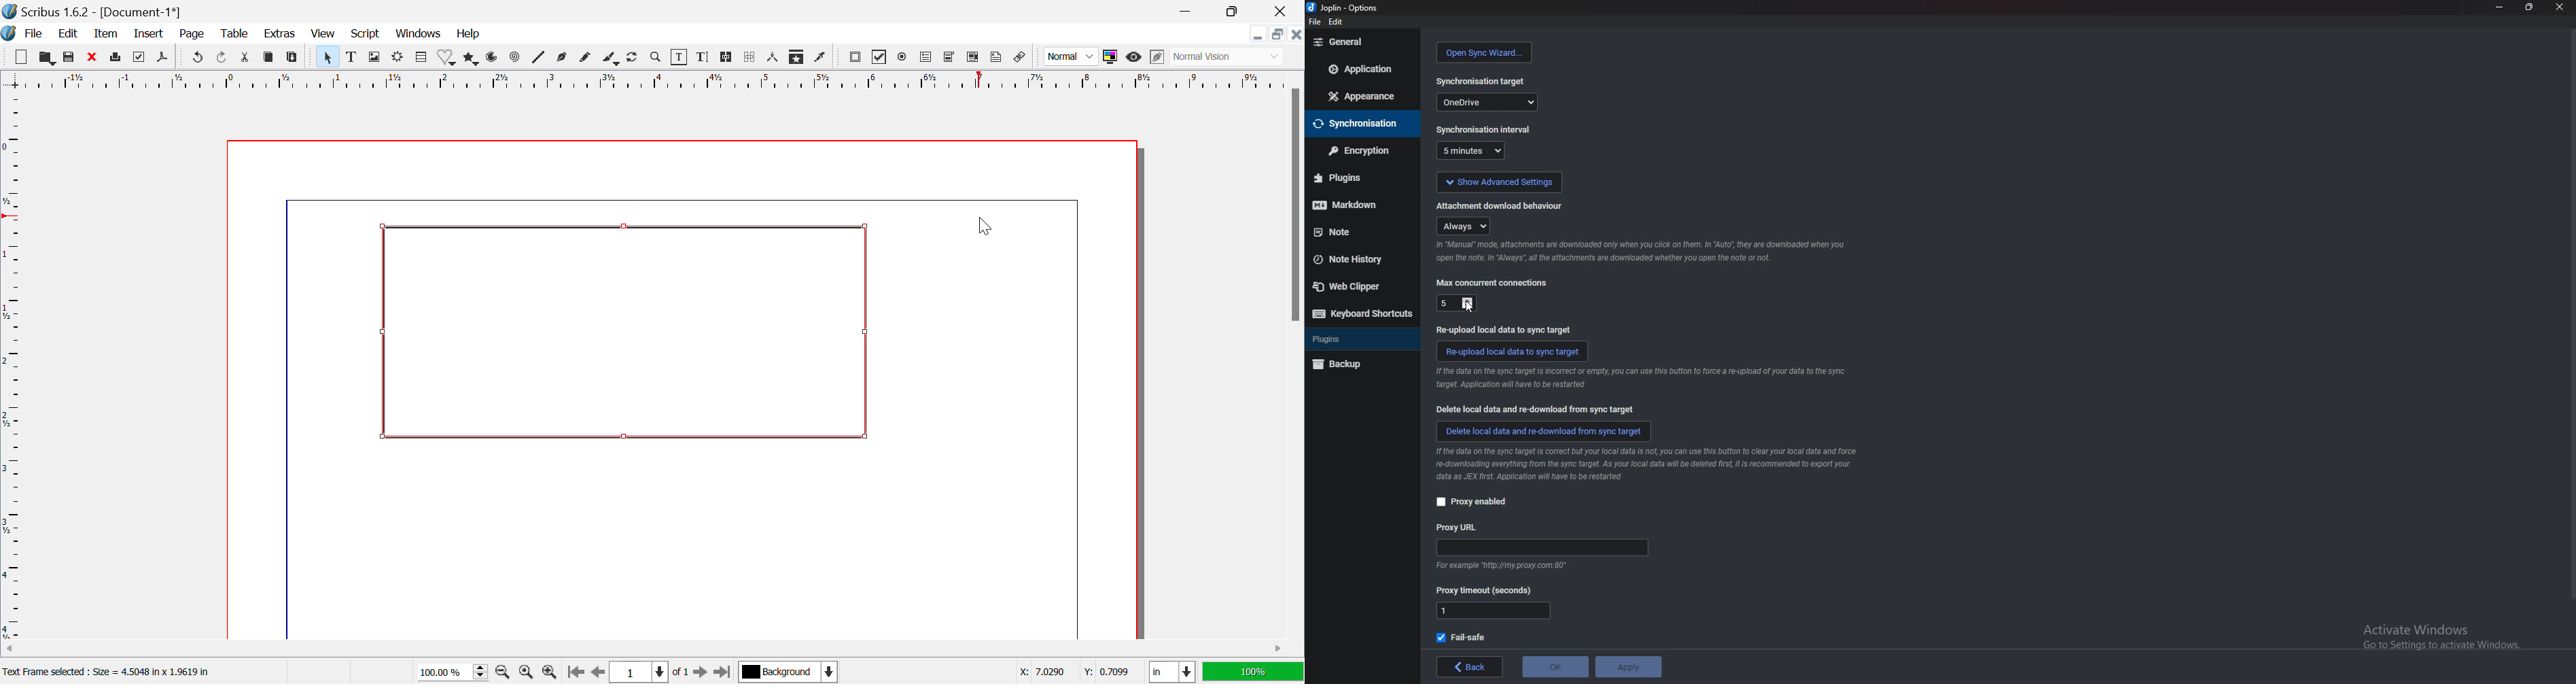  Describe the element at coordinates (1233, 10) in the screenshot. I see `Minimize` at that location.